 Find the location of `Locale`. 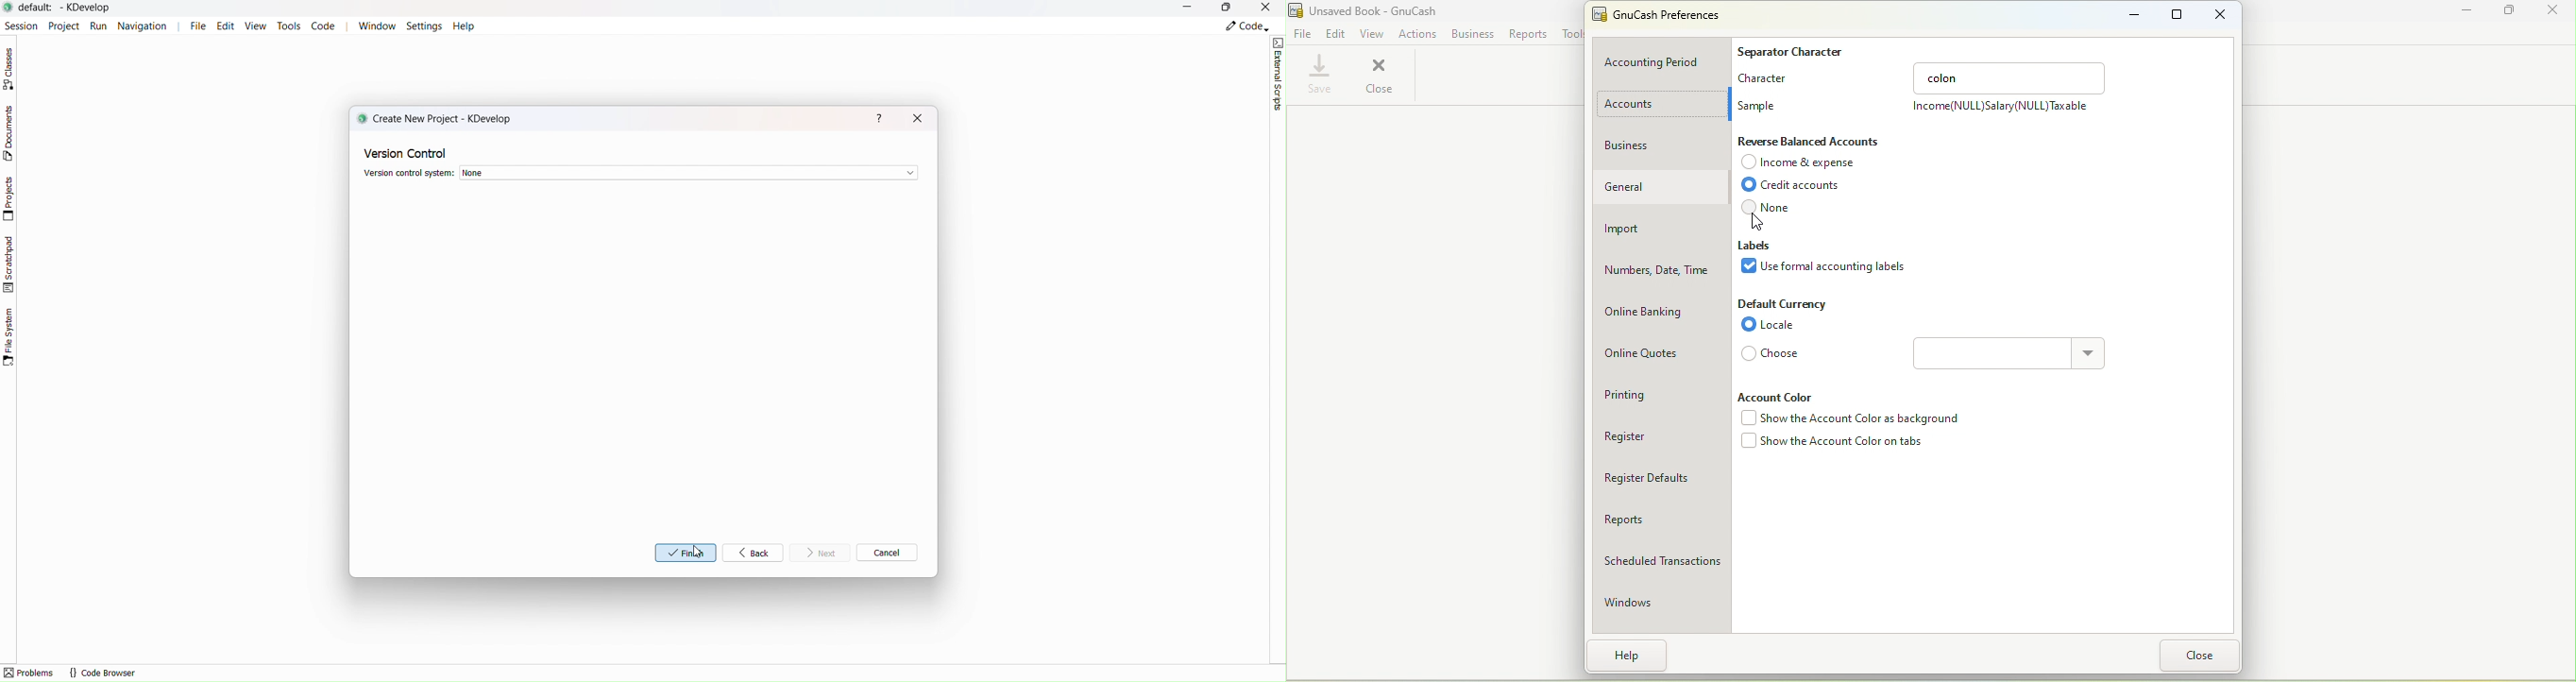

Locale is located at coordinates (1771, 325).